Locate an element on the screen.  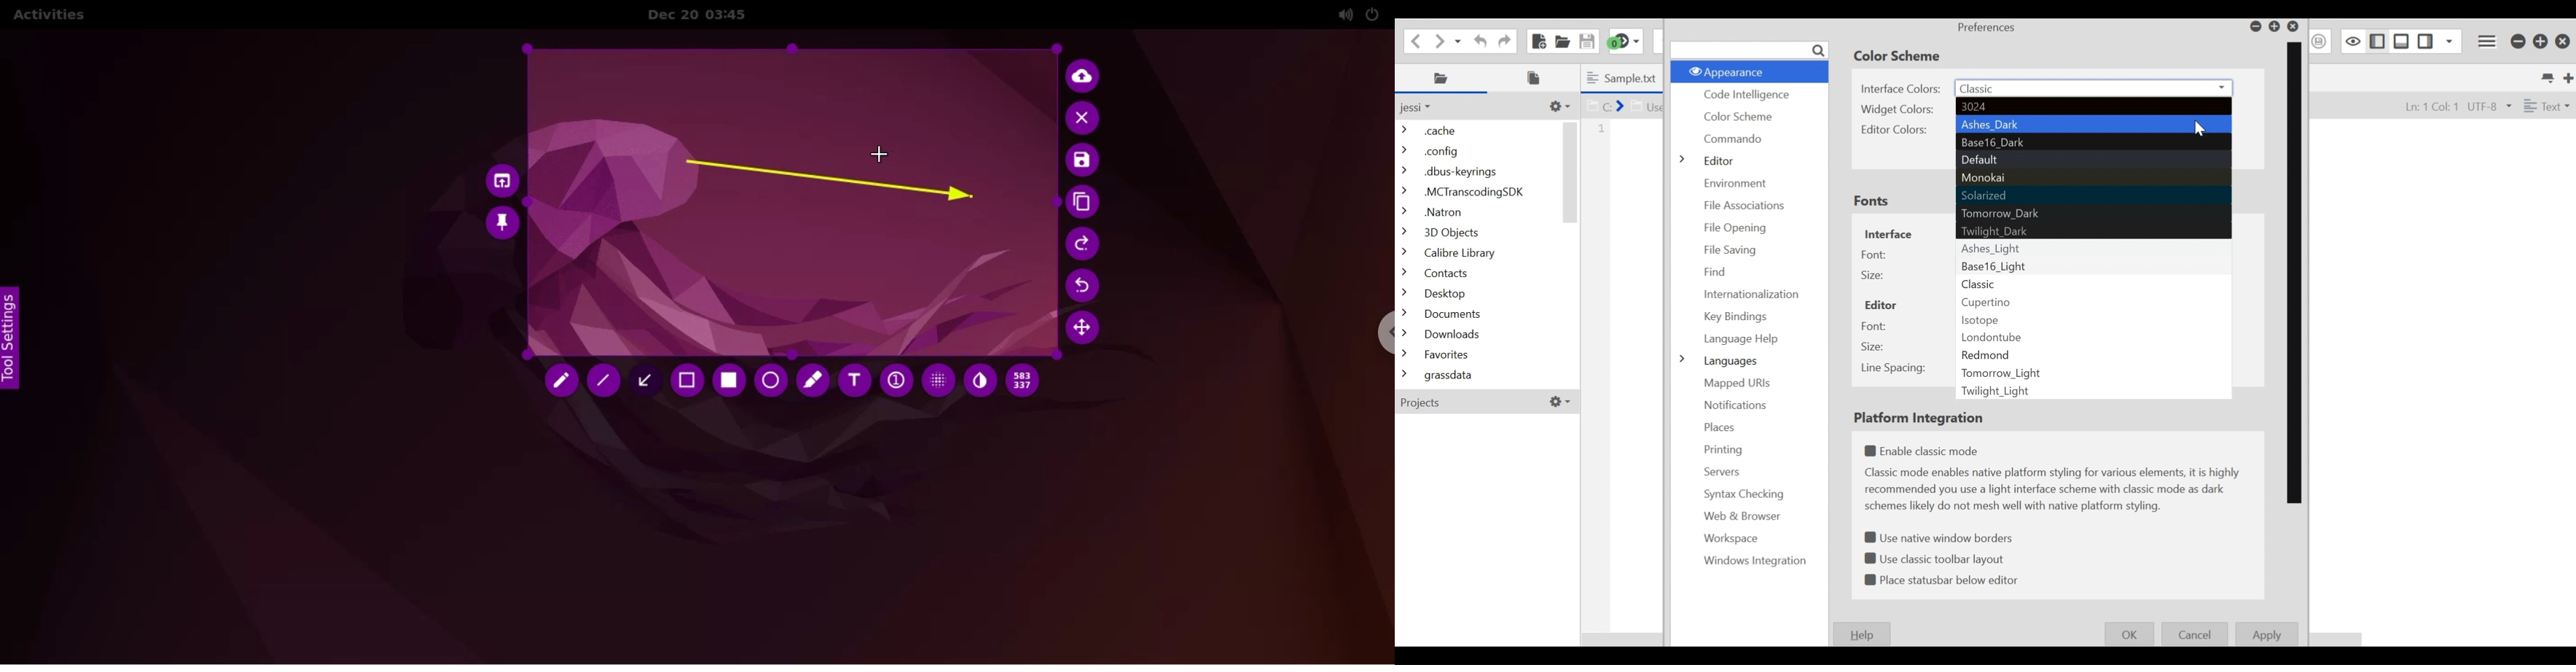
Language Help is located at coordinates (1741, 340).